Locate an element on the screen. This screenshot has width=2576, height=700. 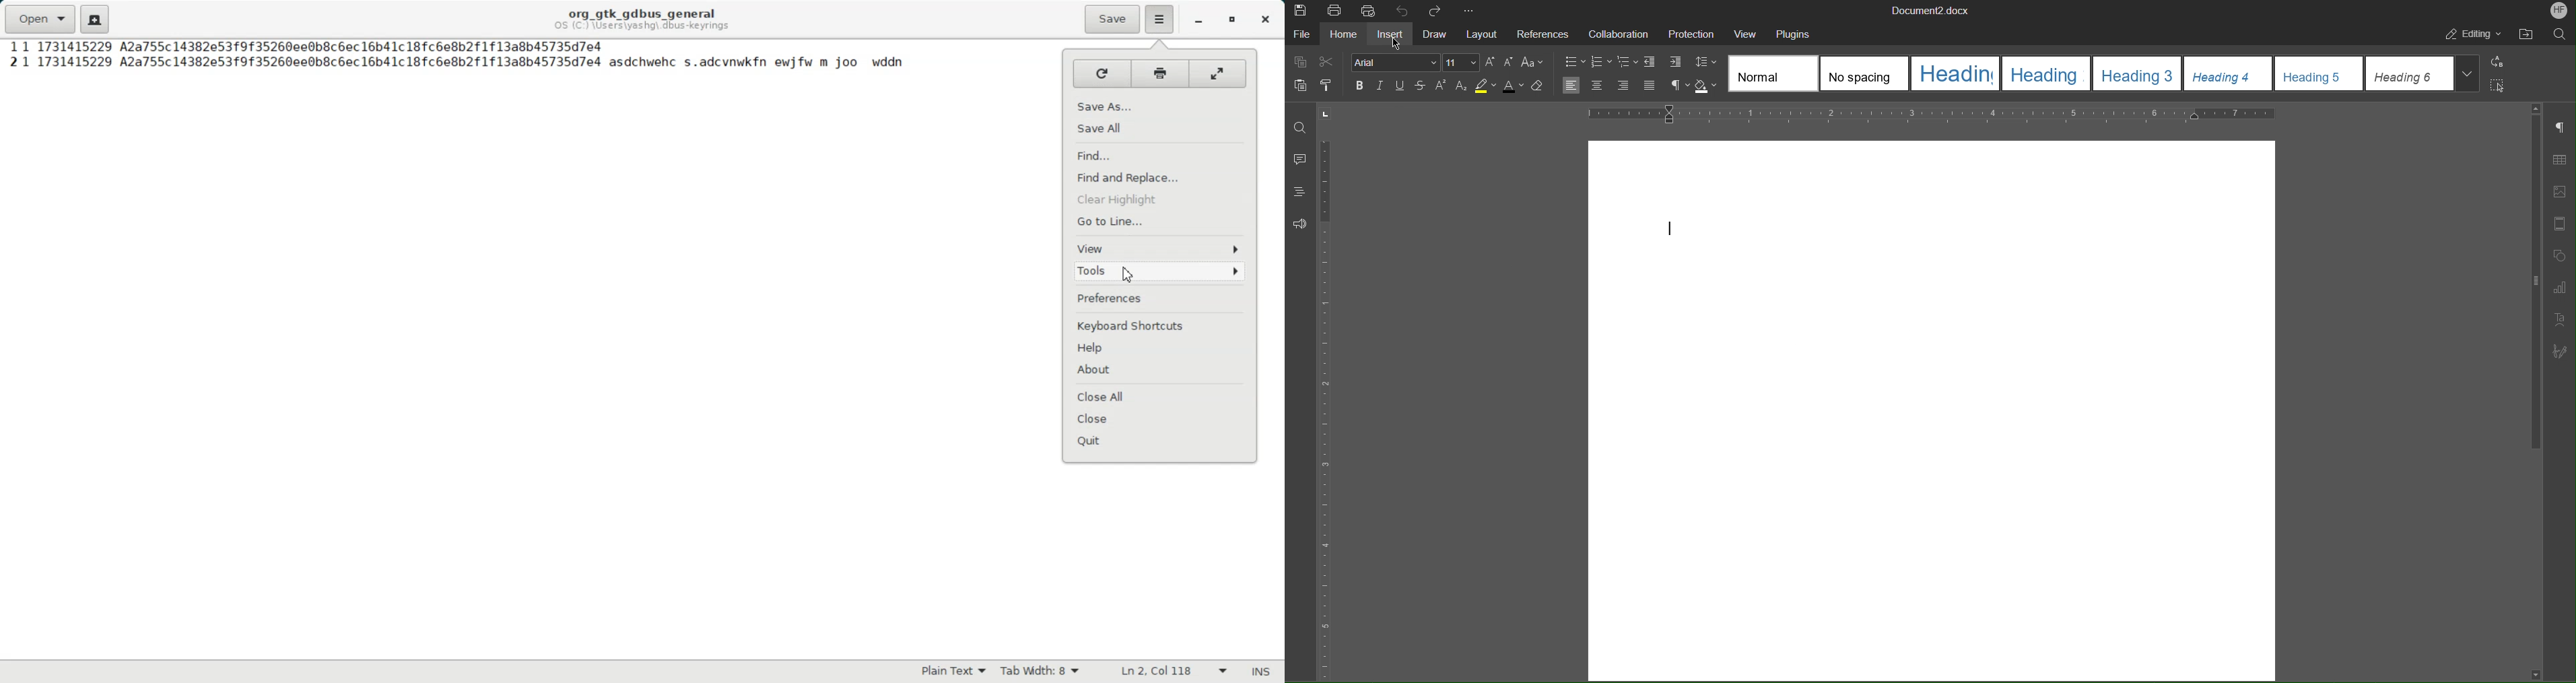
Left Align is located at coordinates (1571, 85).